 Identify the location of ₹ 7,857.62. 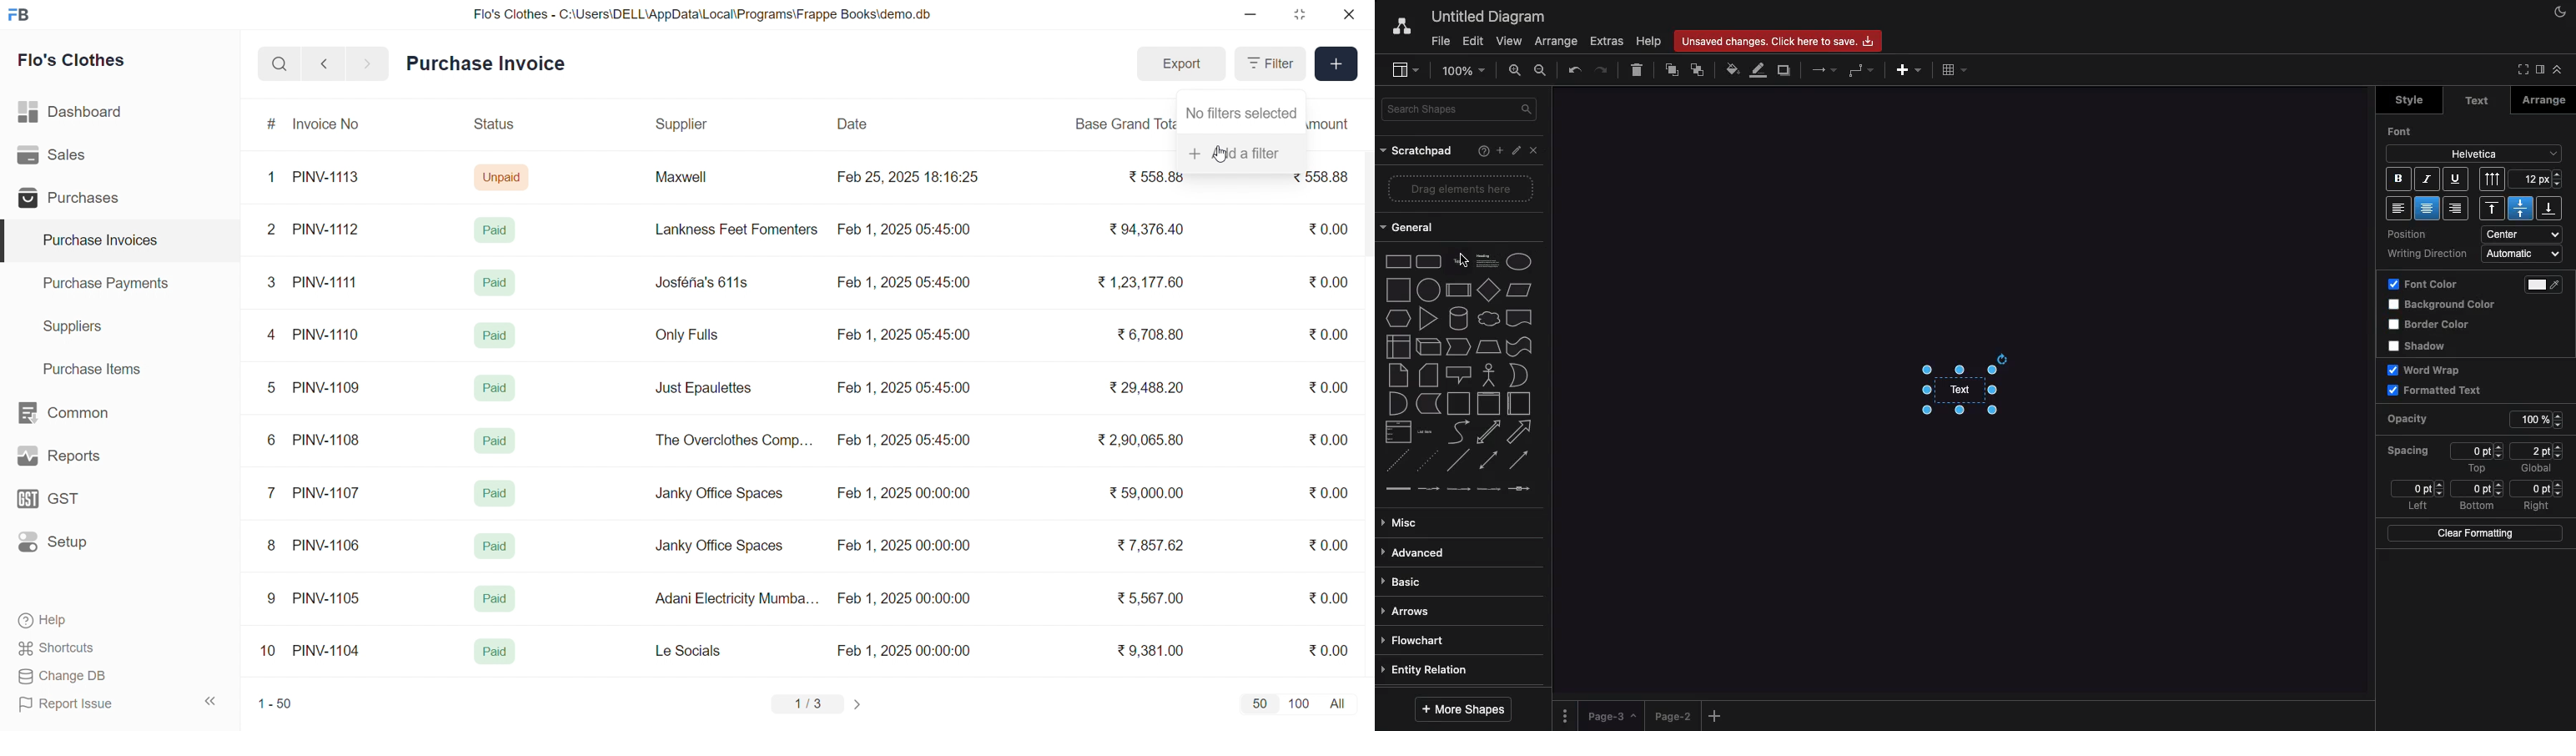
(1153, 545).